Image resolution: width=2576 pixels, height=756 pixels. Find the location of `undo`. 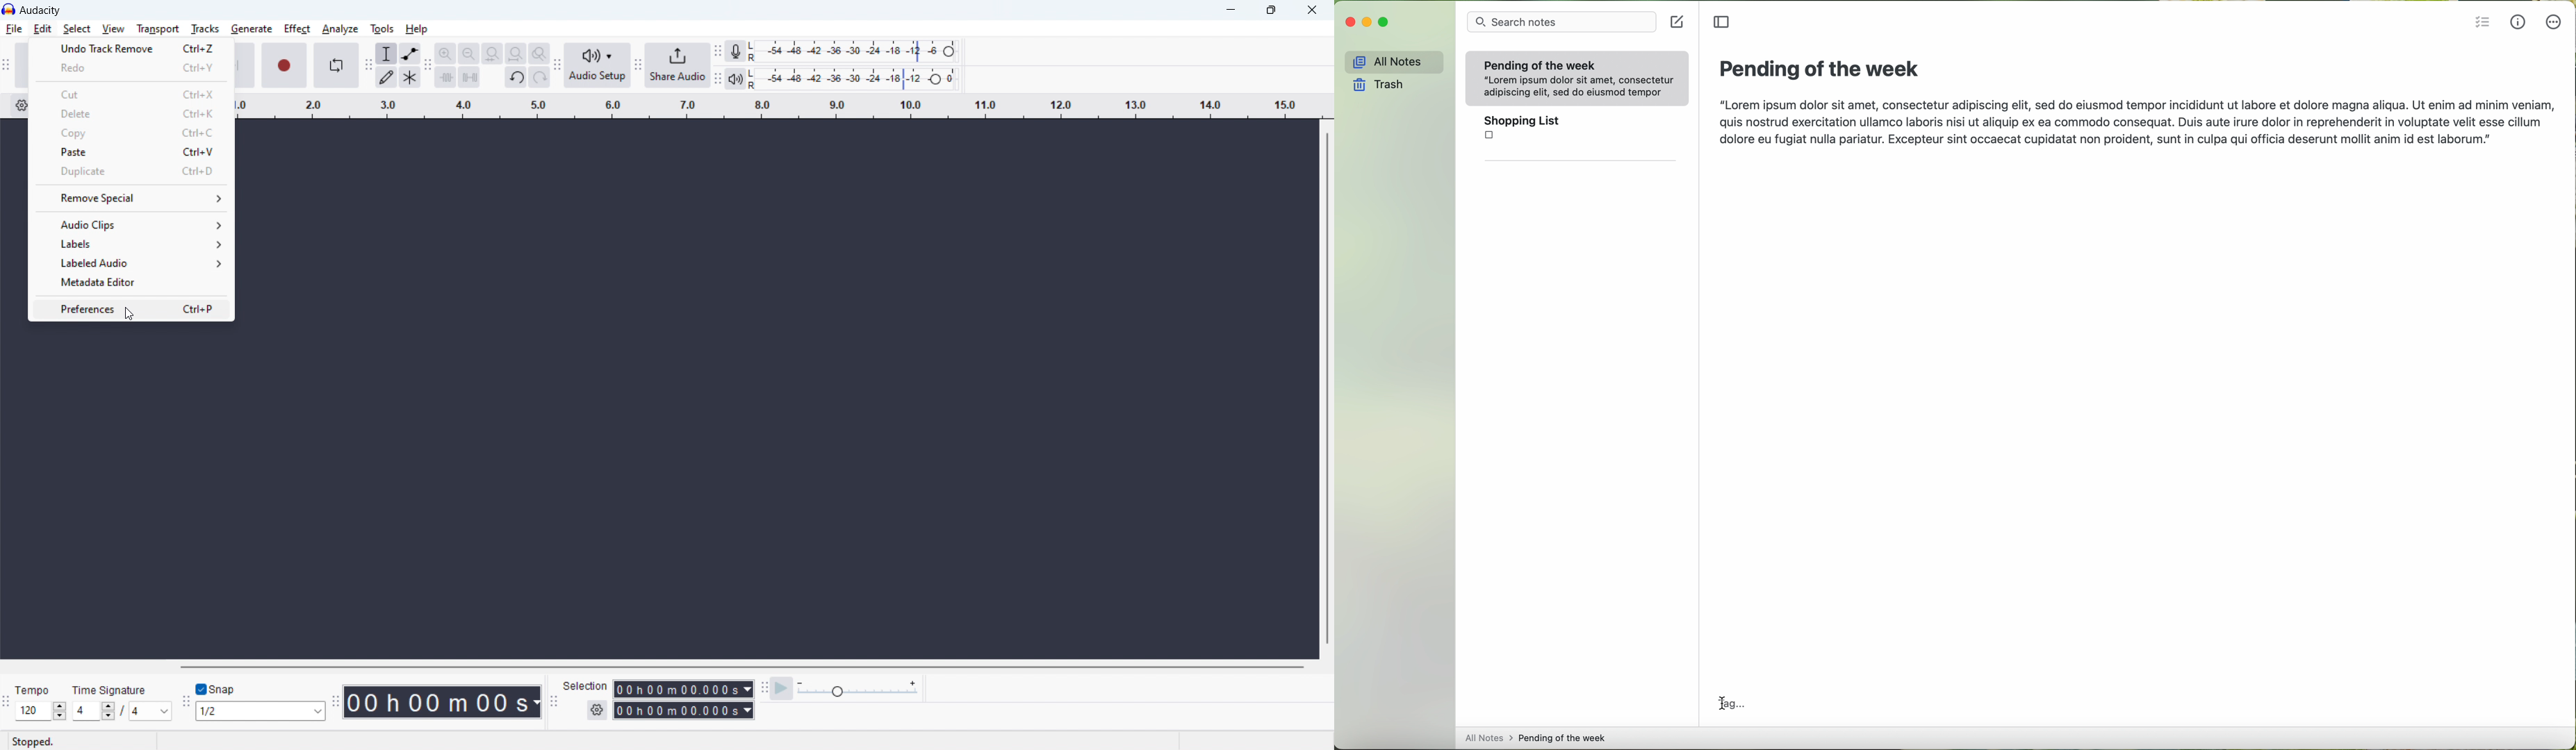

undo is located at coordinates (516, 78).